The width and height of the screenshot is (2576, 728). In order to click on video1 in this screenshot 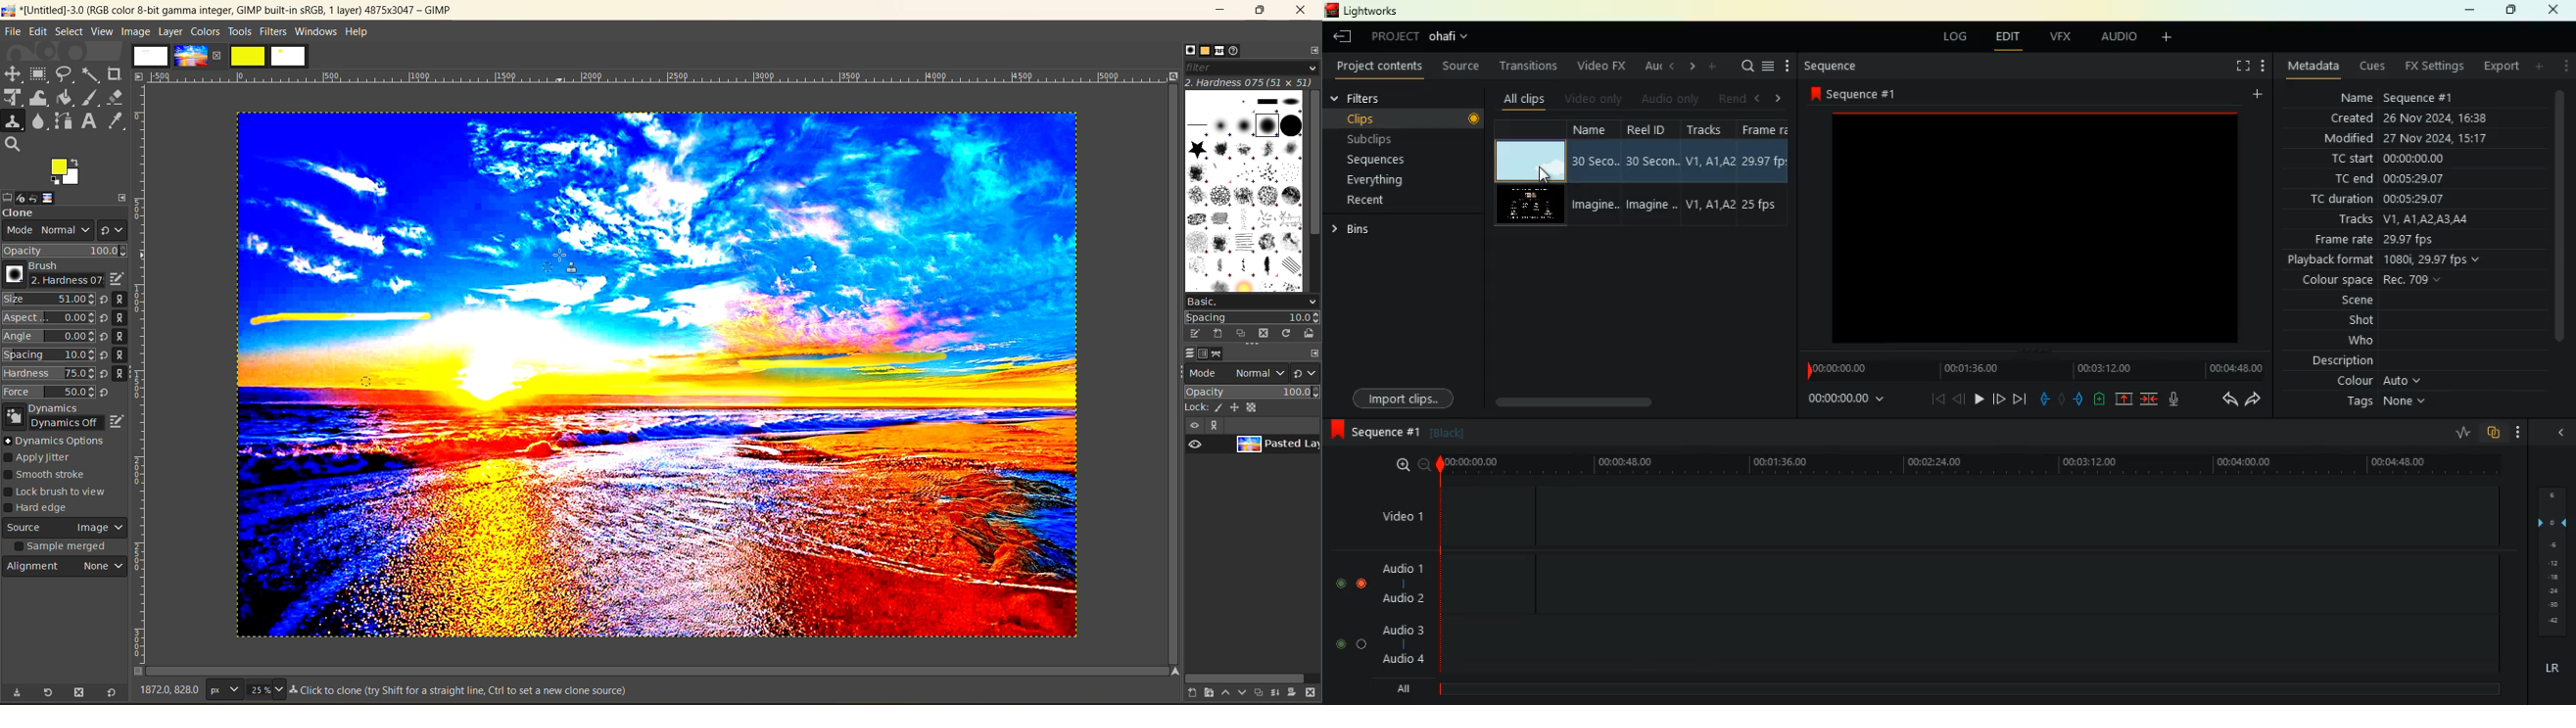, I will do `click(1399, 515)`.